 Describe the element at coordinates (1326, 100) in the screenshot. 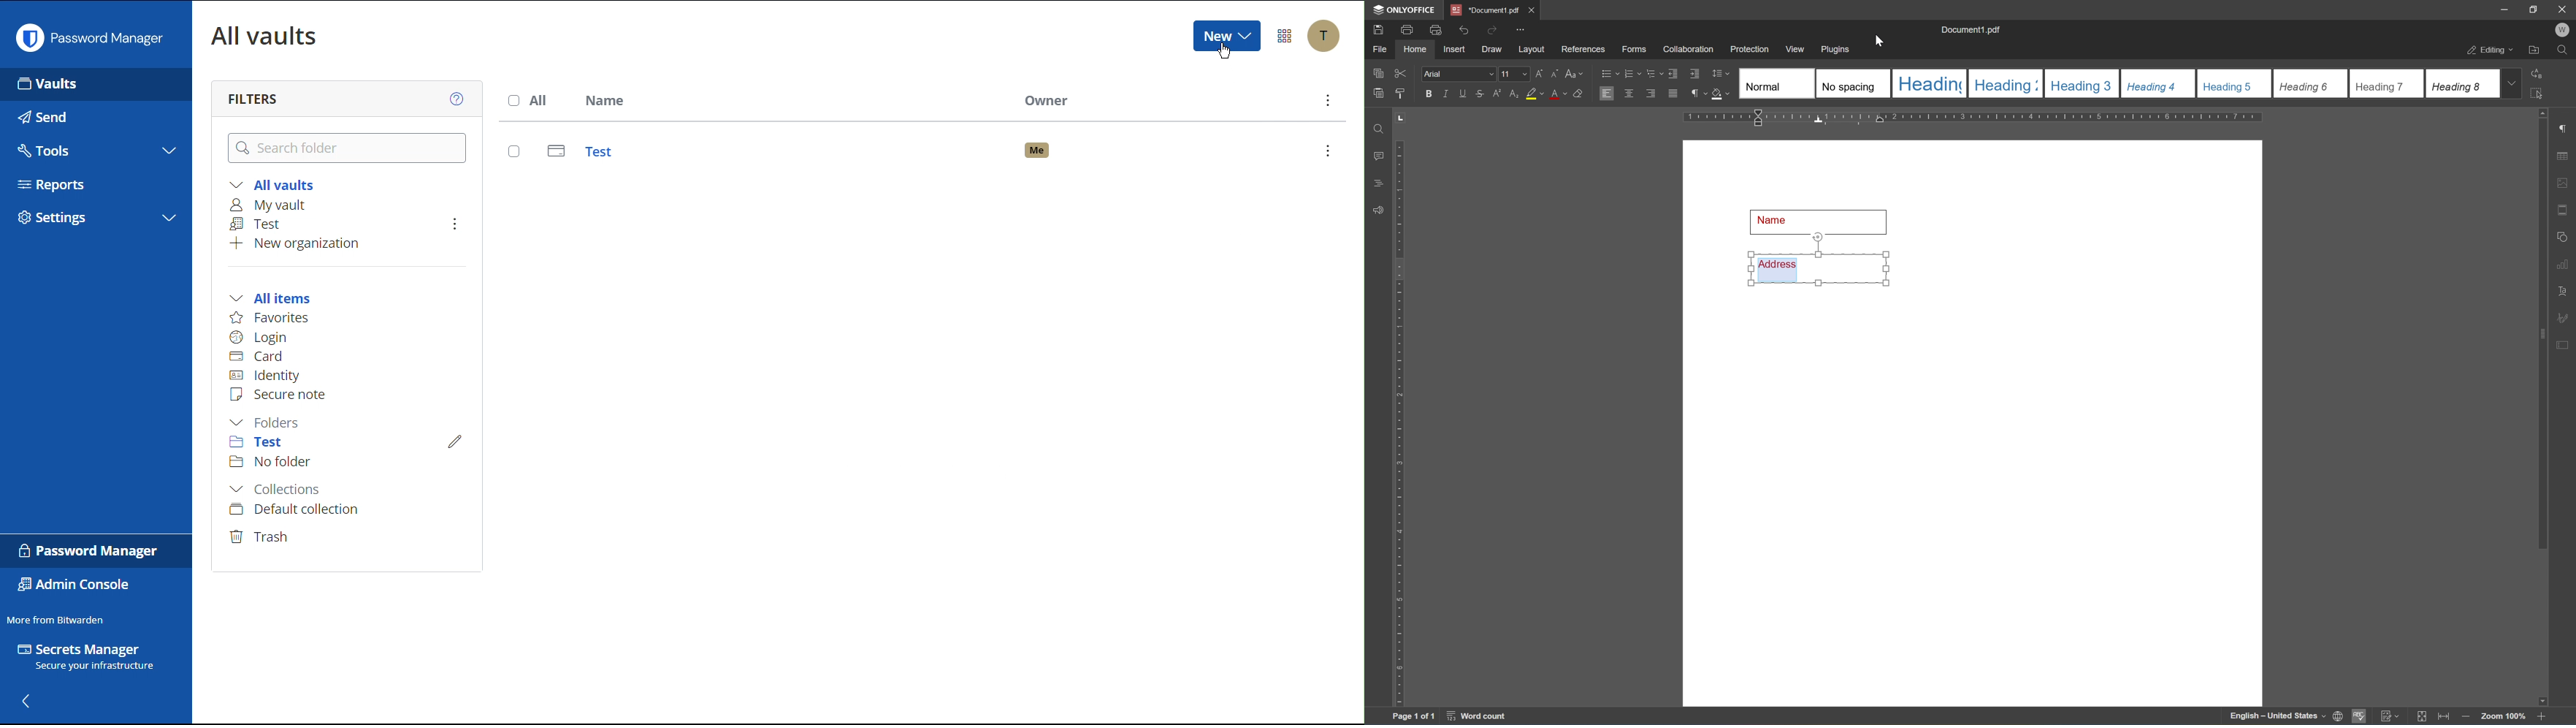

I see `More` at that location.